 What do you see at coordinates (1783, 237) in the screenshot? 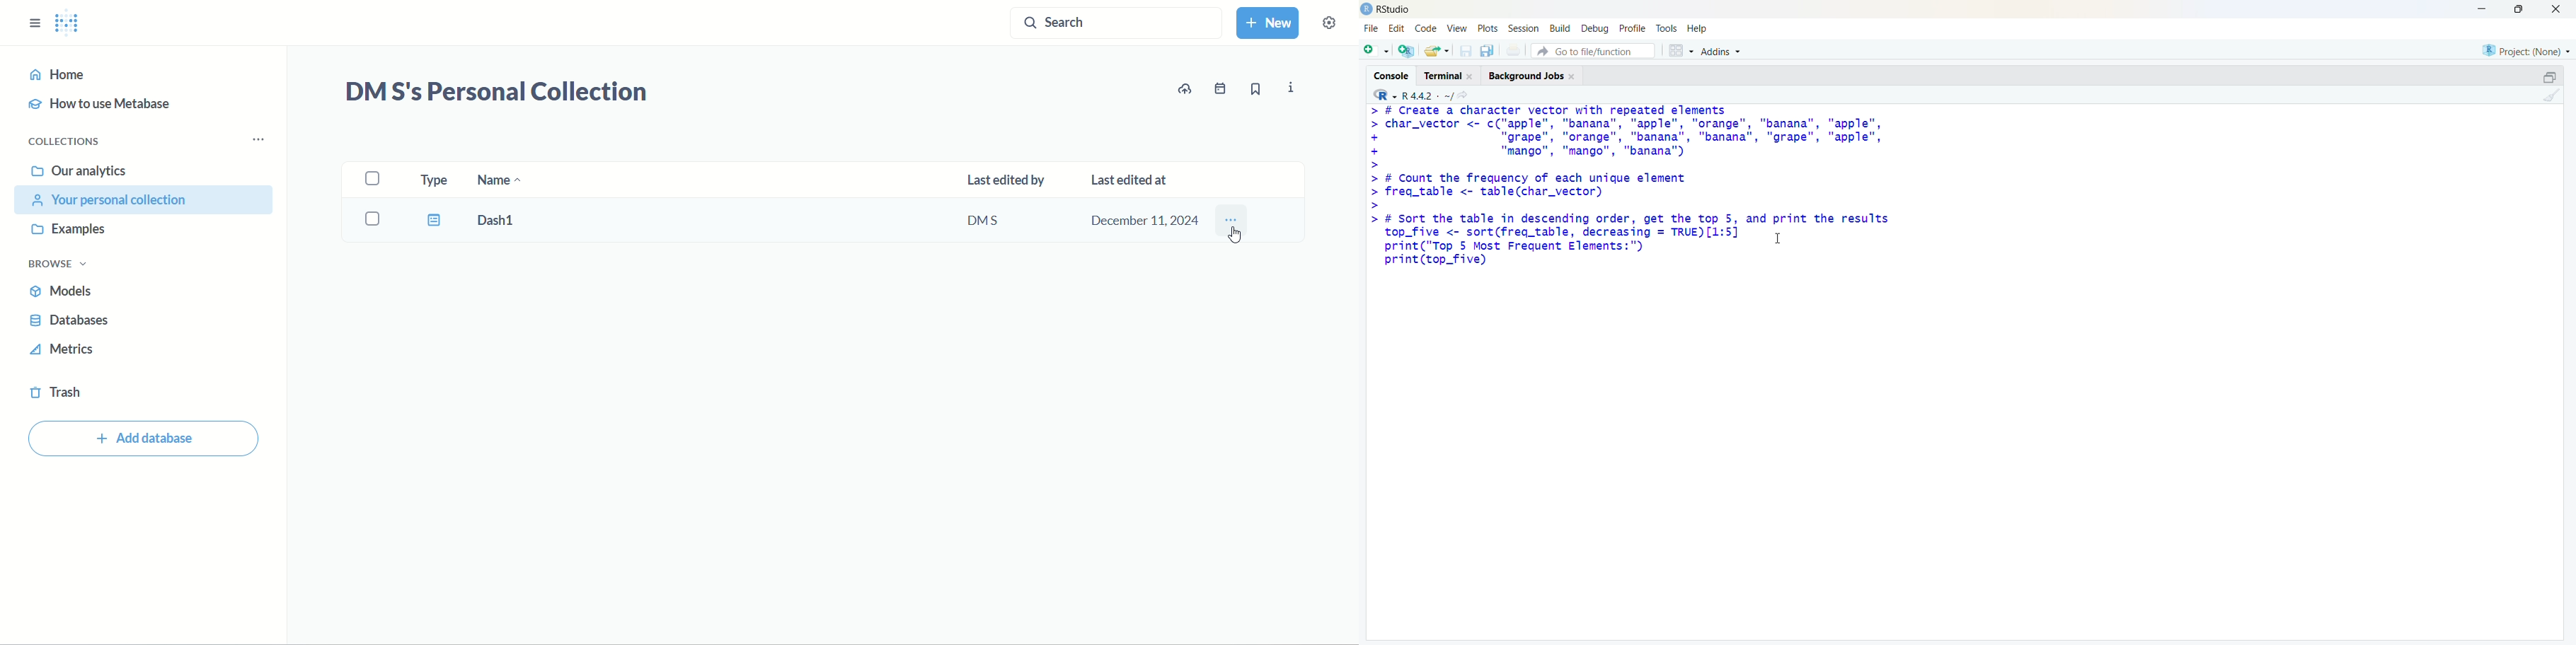
I see `Cursor` at bounding box center [1783, 237].